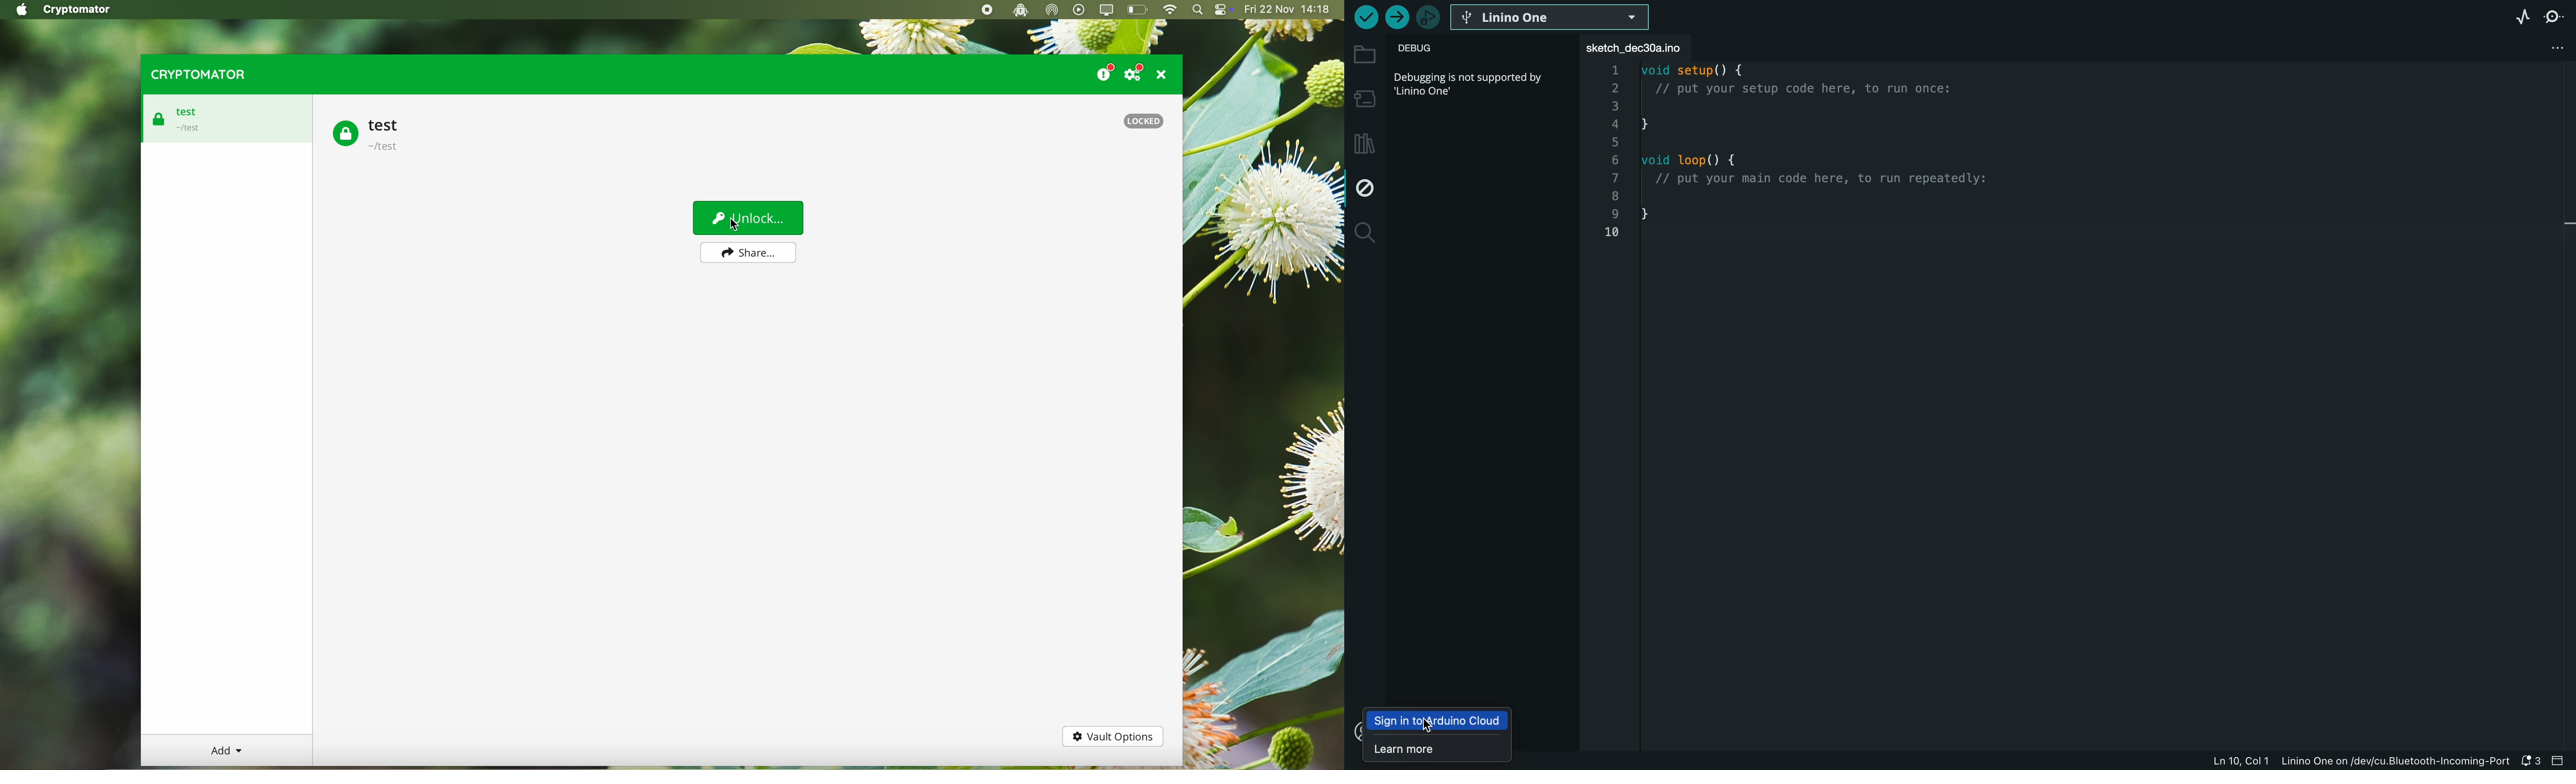 This screenshot has height=784, width=2576. What do you see at coordinates (985, 10) in the screenshot?
I see `stop recording` at bounding box center [985, 10].